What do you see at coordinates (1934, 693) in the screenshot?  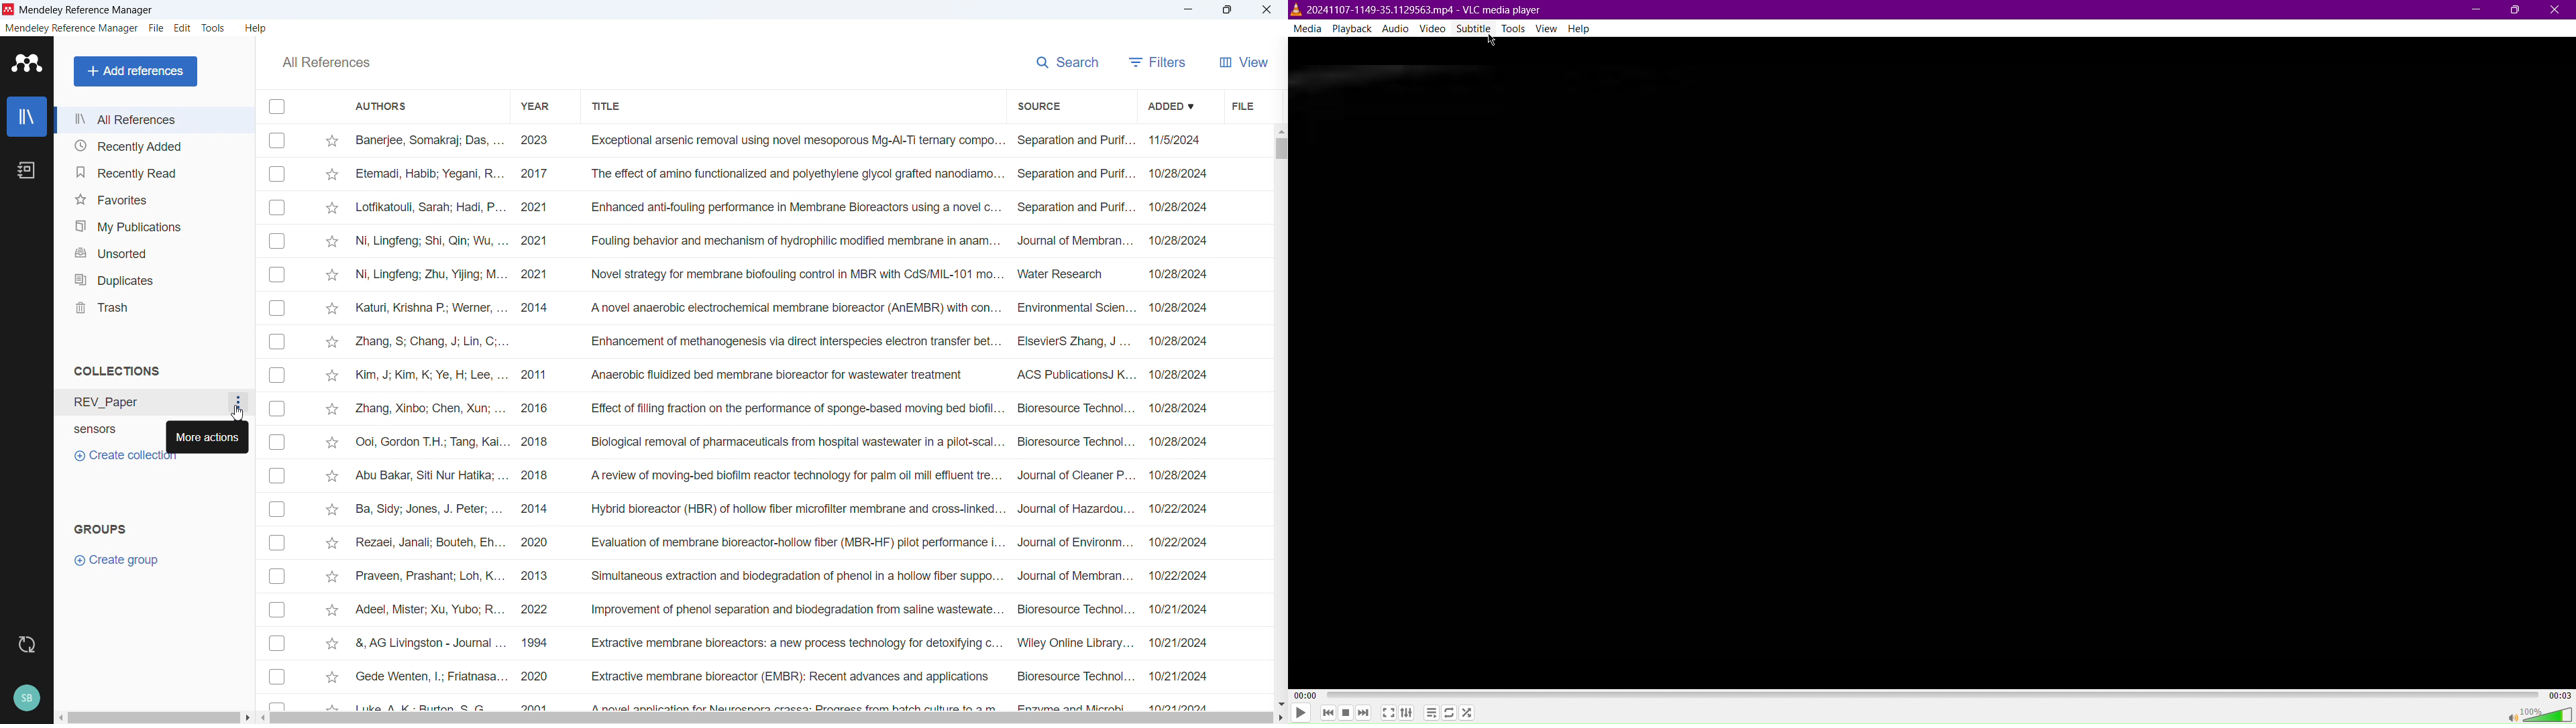 I see `TImeline` at bounding box center [1934, 693].